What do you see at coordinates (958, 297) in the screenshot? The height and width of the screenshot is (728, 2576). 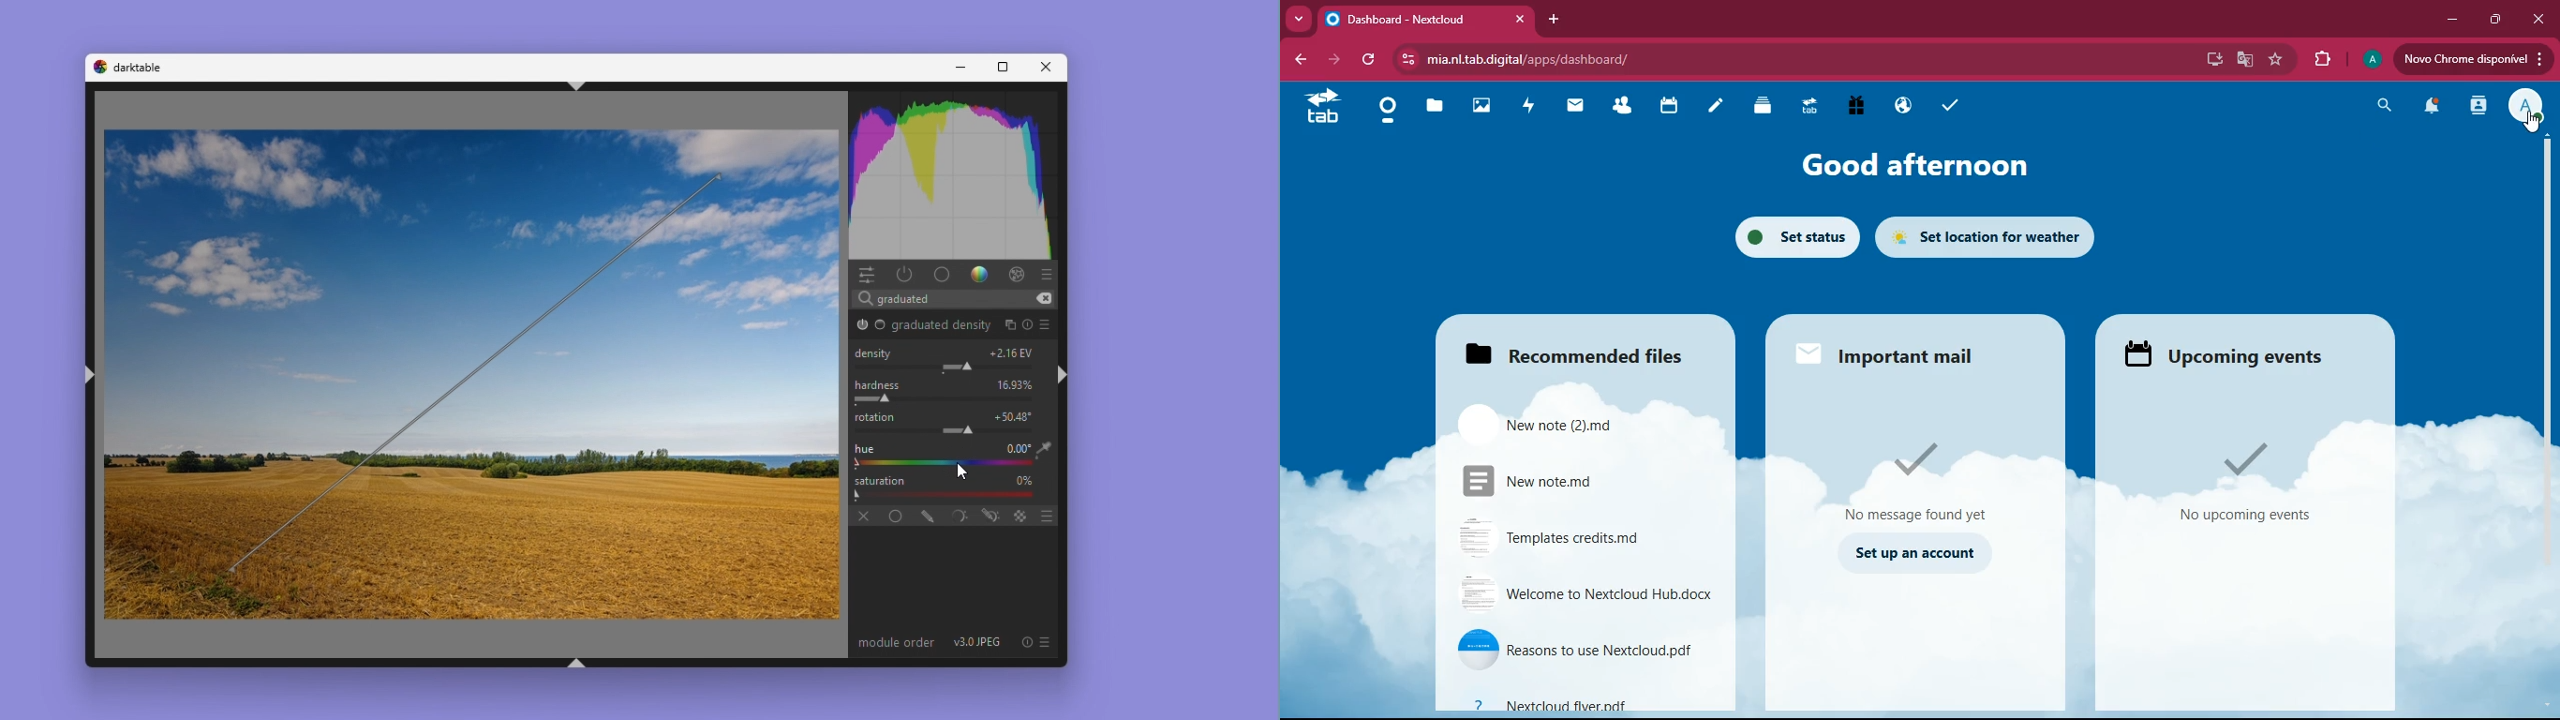 I see `Search bar` at bounding box center [958, 297].